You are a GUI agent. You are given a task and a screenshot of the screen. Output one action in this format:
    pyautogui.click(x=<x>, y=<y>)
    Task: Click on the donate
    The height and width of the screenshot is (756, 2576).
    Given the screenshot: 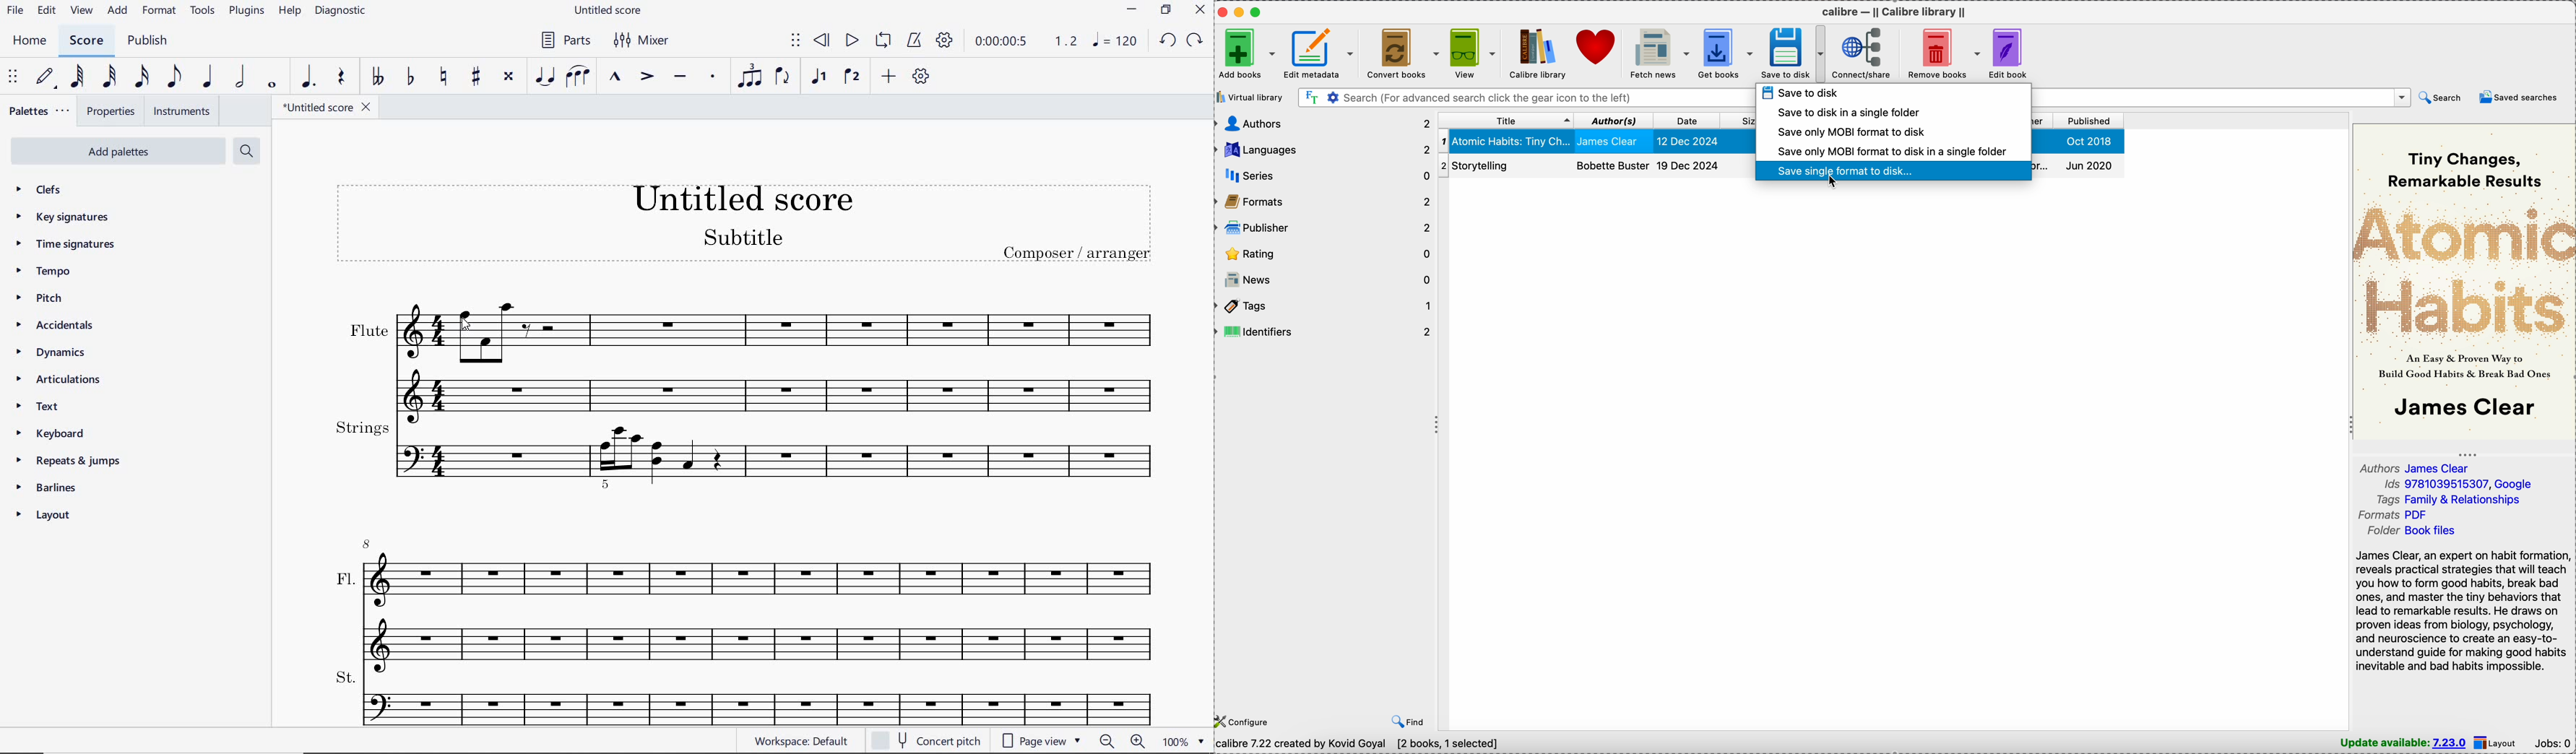 What is the action you would take?
    pyautogui.click(x=1597, y=47)
    